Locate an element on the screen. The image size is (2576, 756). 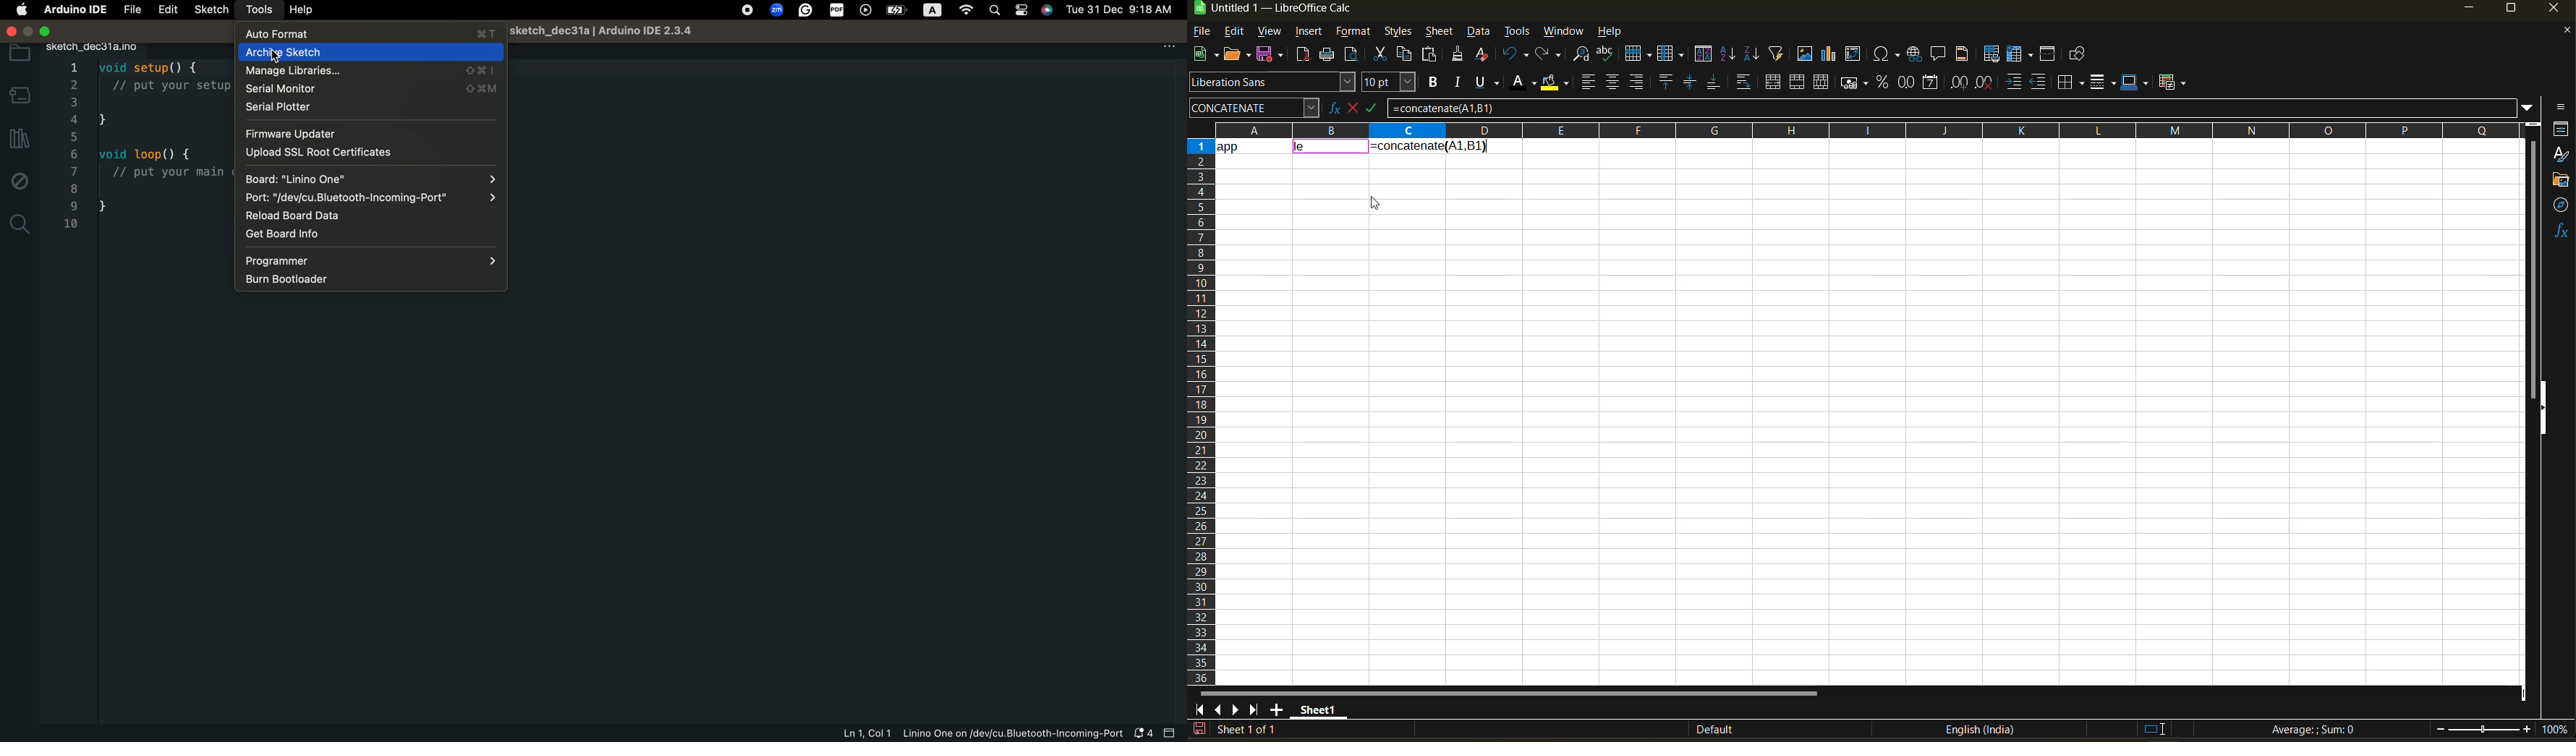
vertical scroll bar is located at coordinates (2533, 259).